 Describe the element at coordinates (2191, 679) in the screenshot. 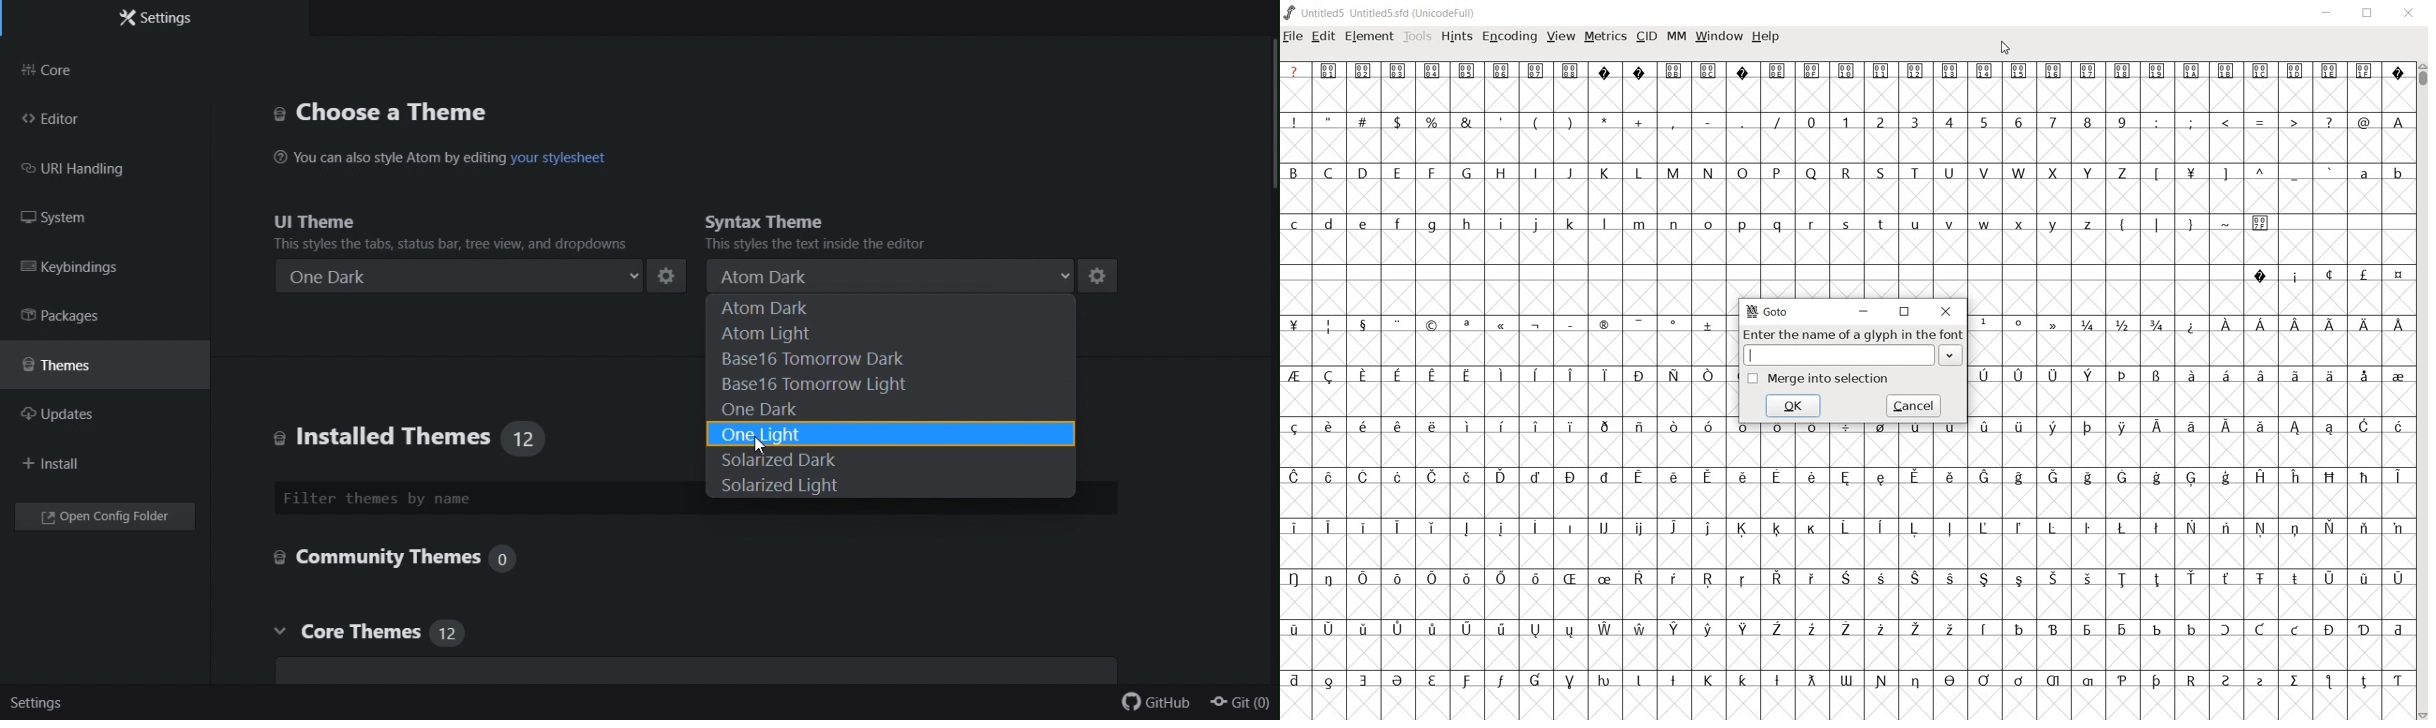

I see `Symbol` at that location.